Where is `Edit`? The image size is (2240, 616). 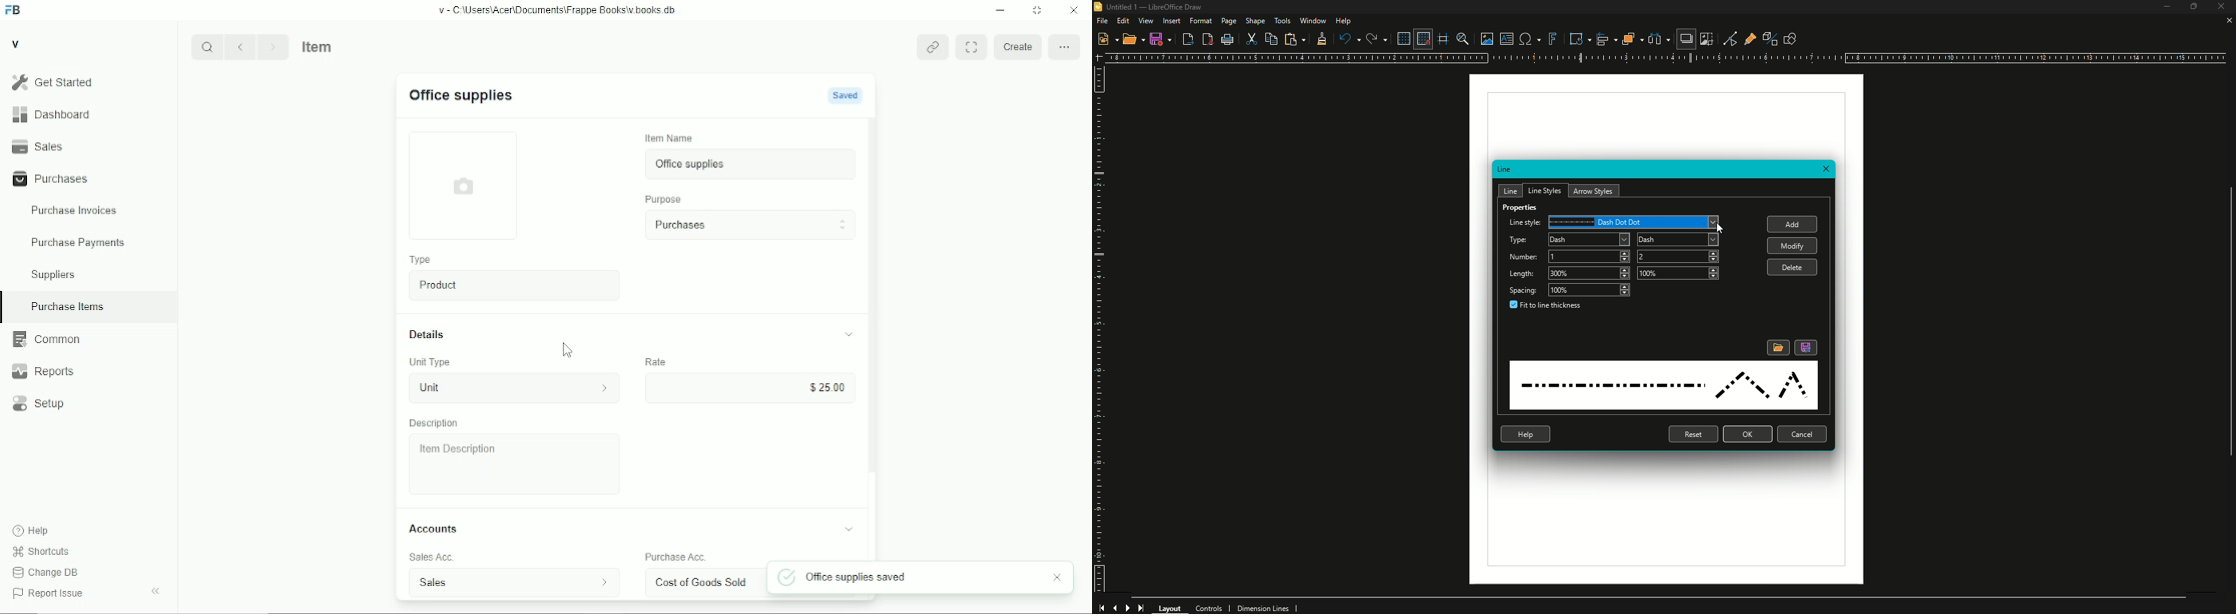
Edit is located at coordinates (1123, 20).